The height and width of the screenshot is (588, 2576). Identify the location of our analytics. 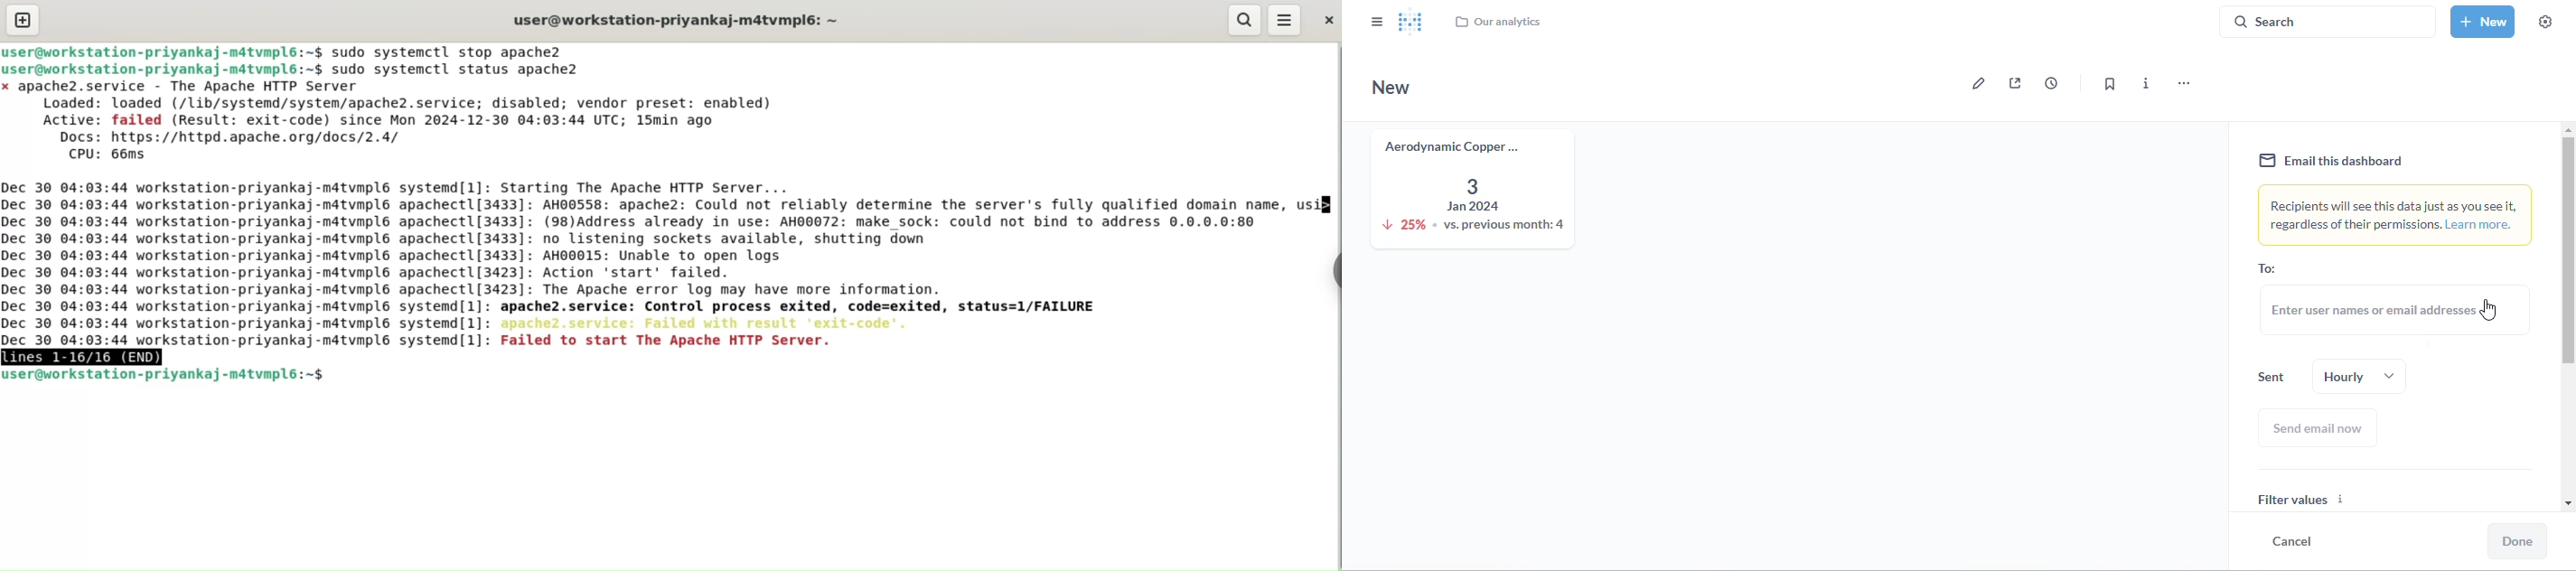
(1497, 22).